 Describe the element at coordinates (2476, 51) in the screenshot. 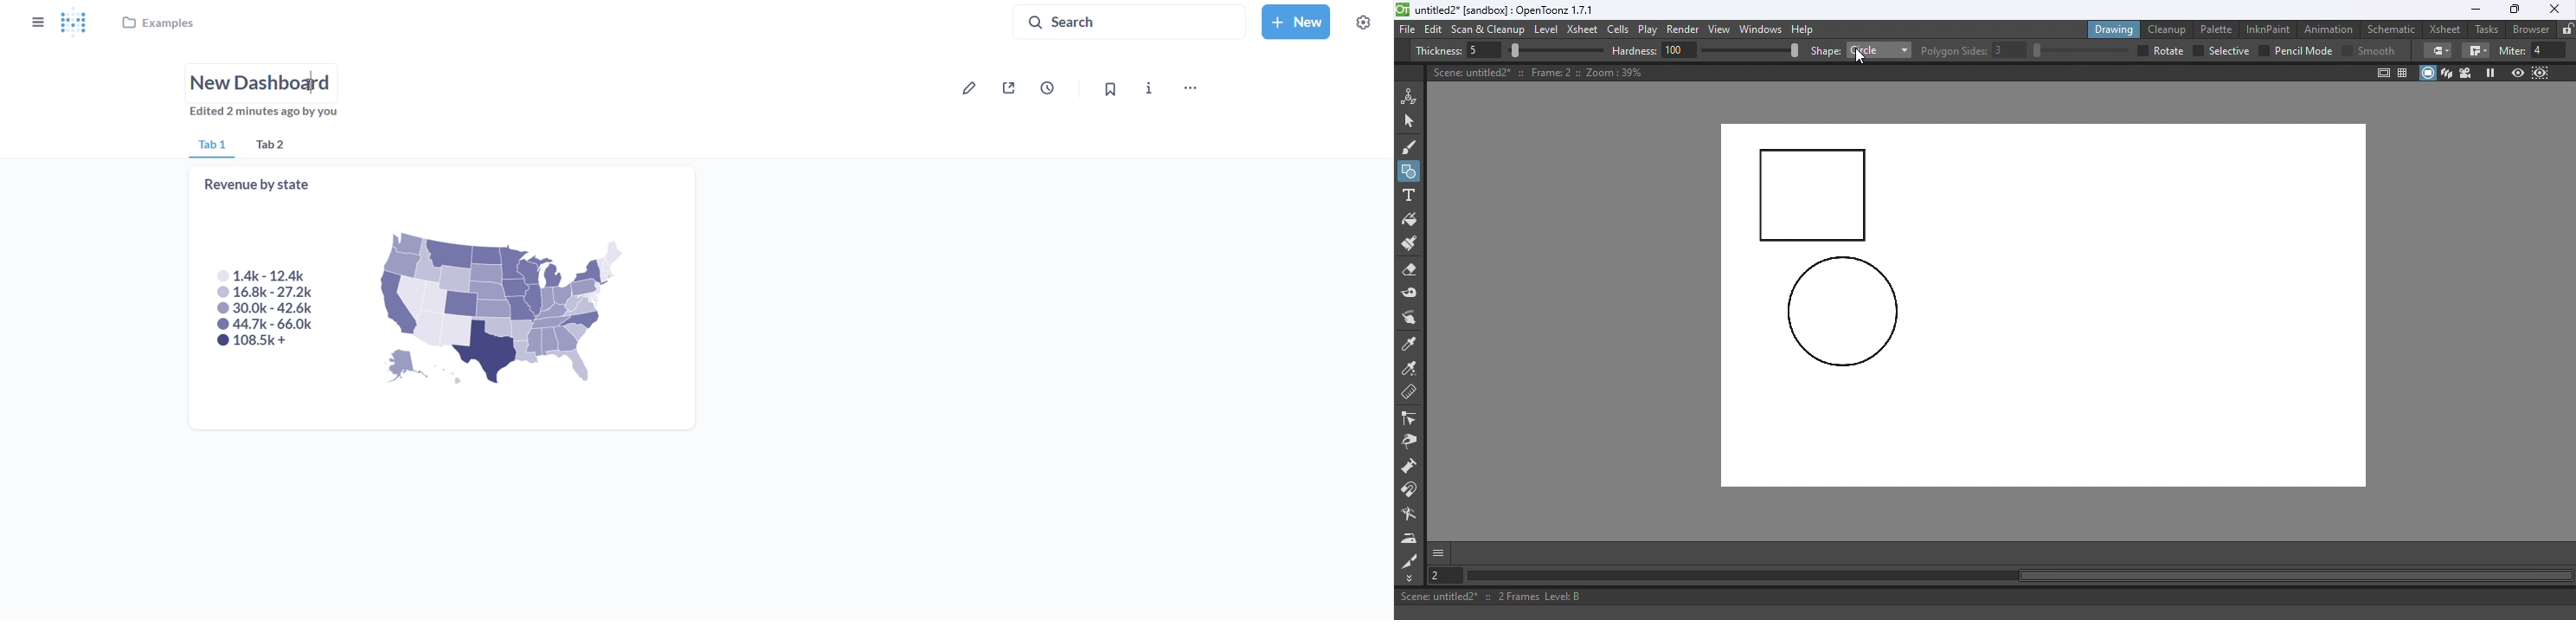

I see `Border corners` at that location.